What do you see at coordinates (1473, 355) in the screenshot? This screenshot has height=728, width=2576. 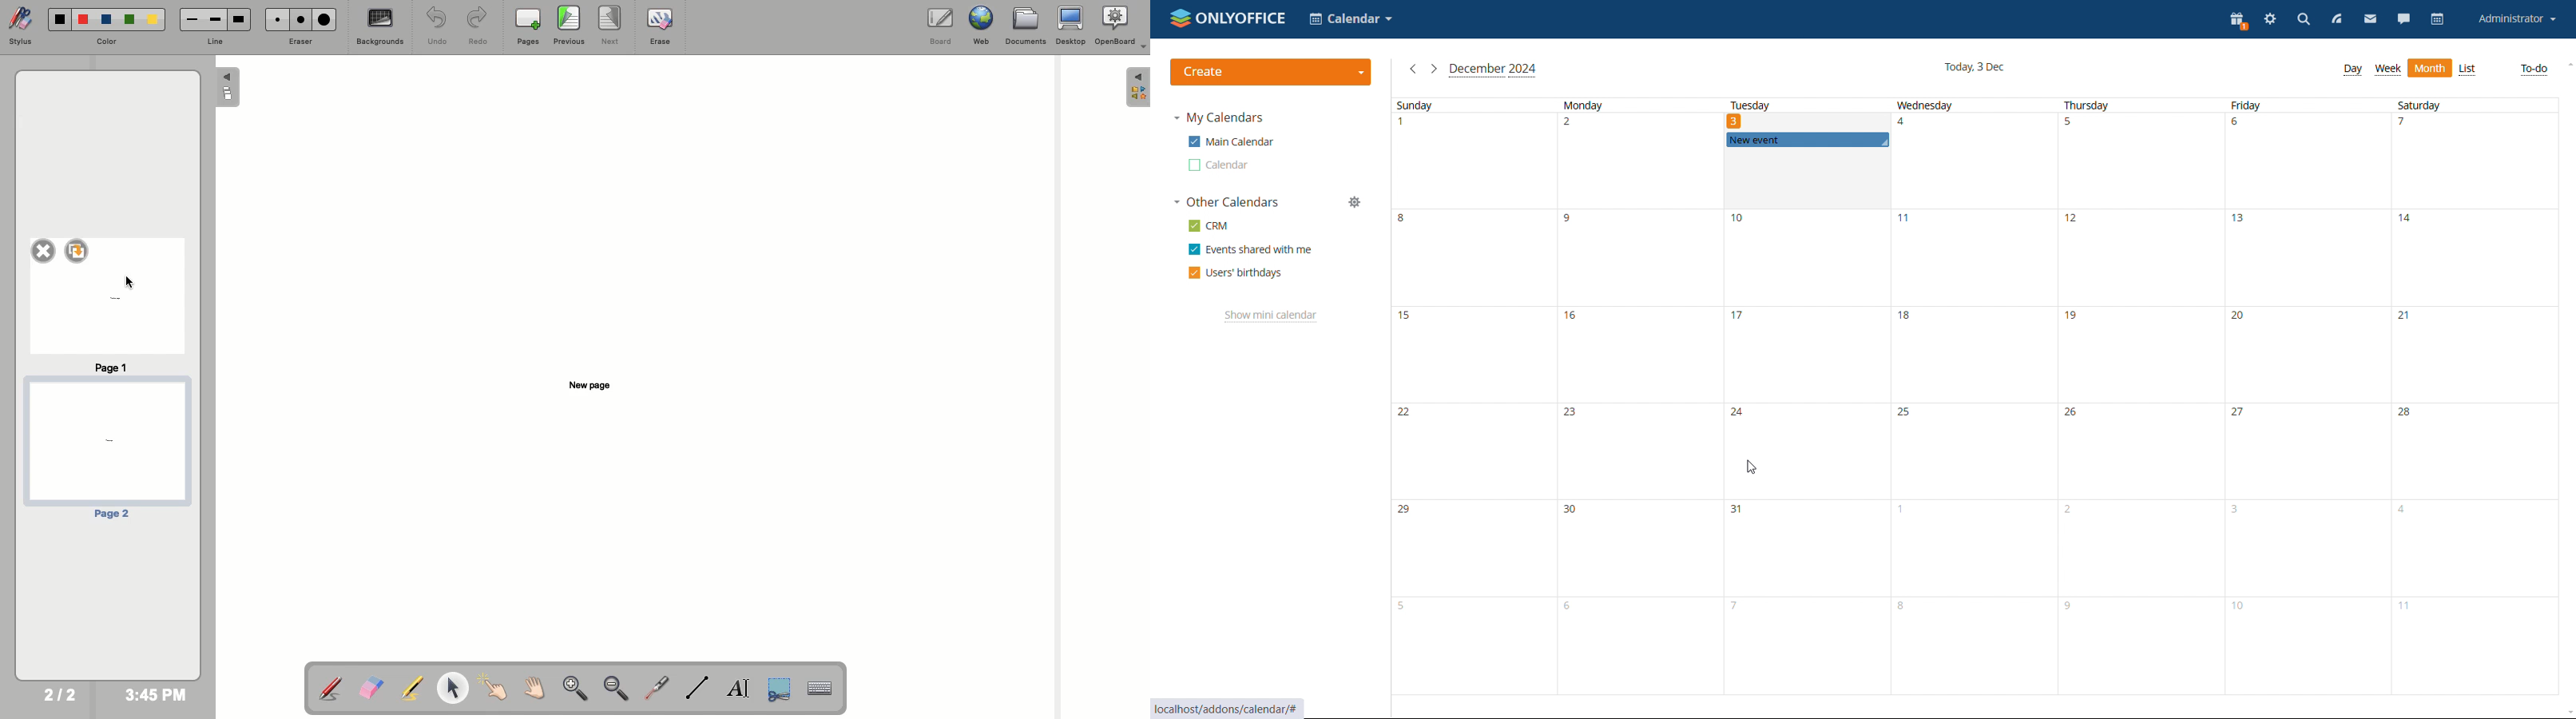 I see `date` at bounding box center [1473, 355].